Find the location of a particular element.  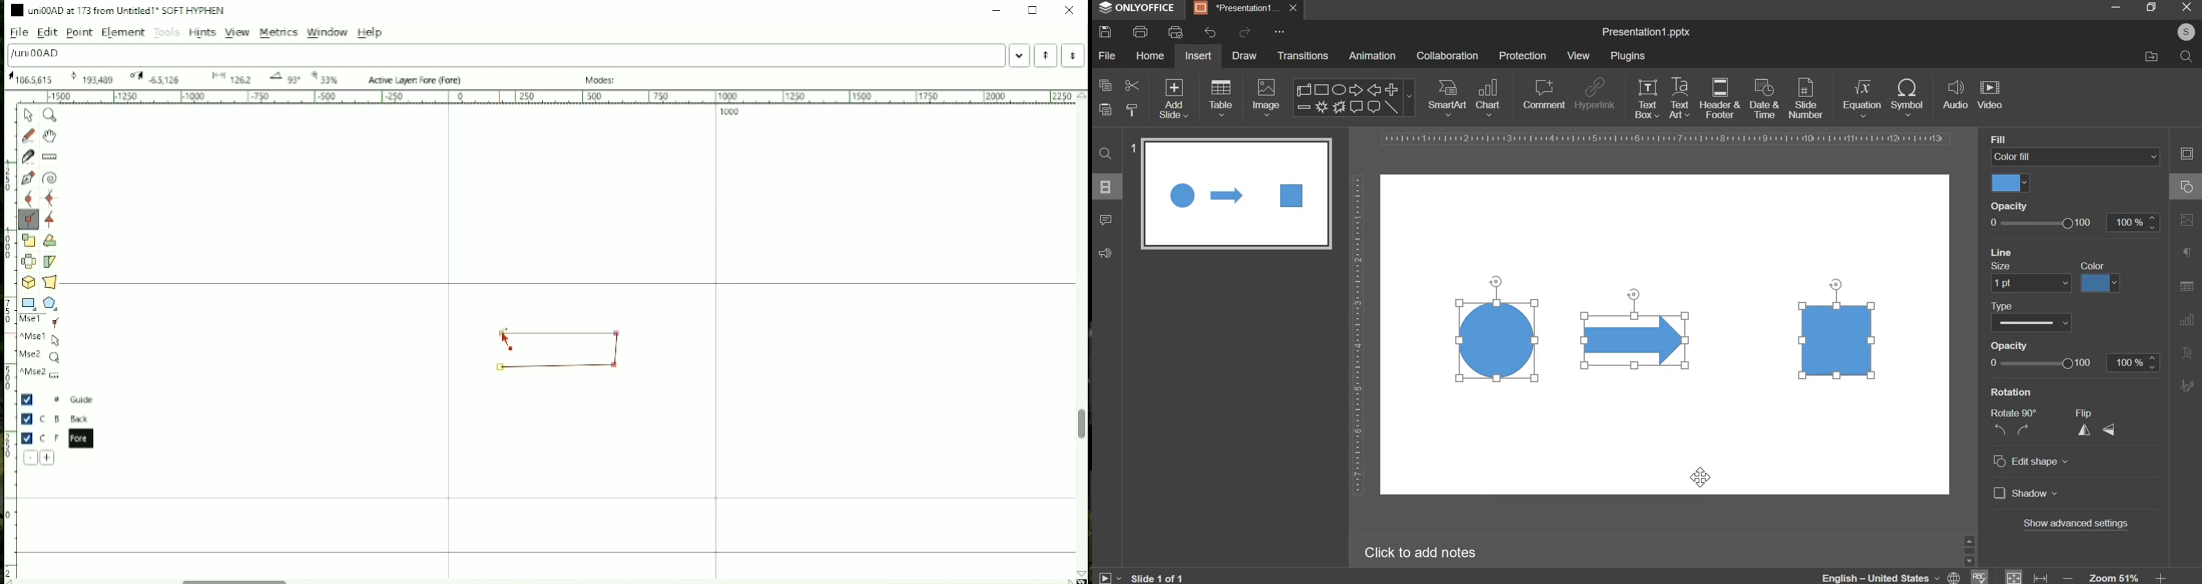

Click to add notes is located at coordinates (1420, 552).